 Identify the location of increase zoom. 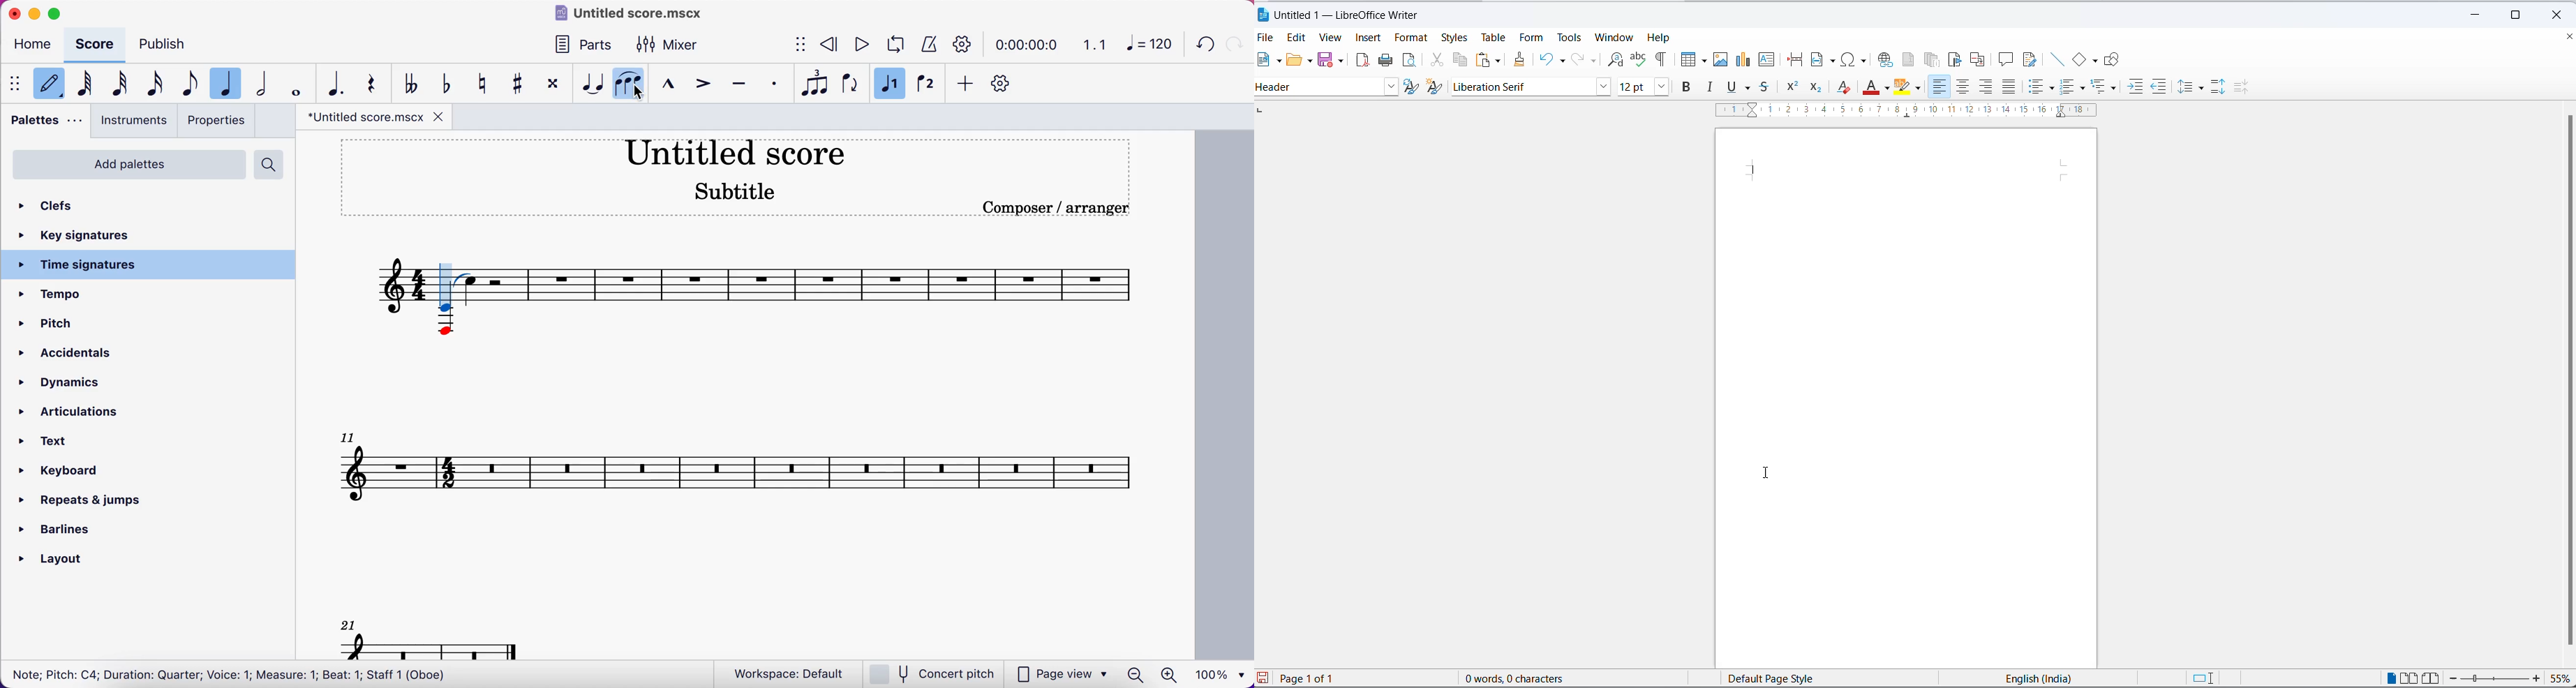
(2537, 679).